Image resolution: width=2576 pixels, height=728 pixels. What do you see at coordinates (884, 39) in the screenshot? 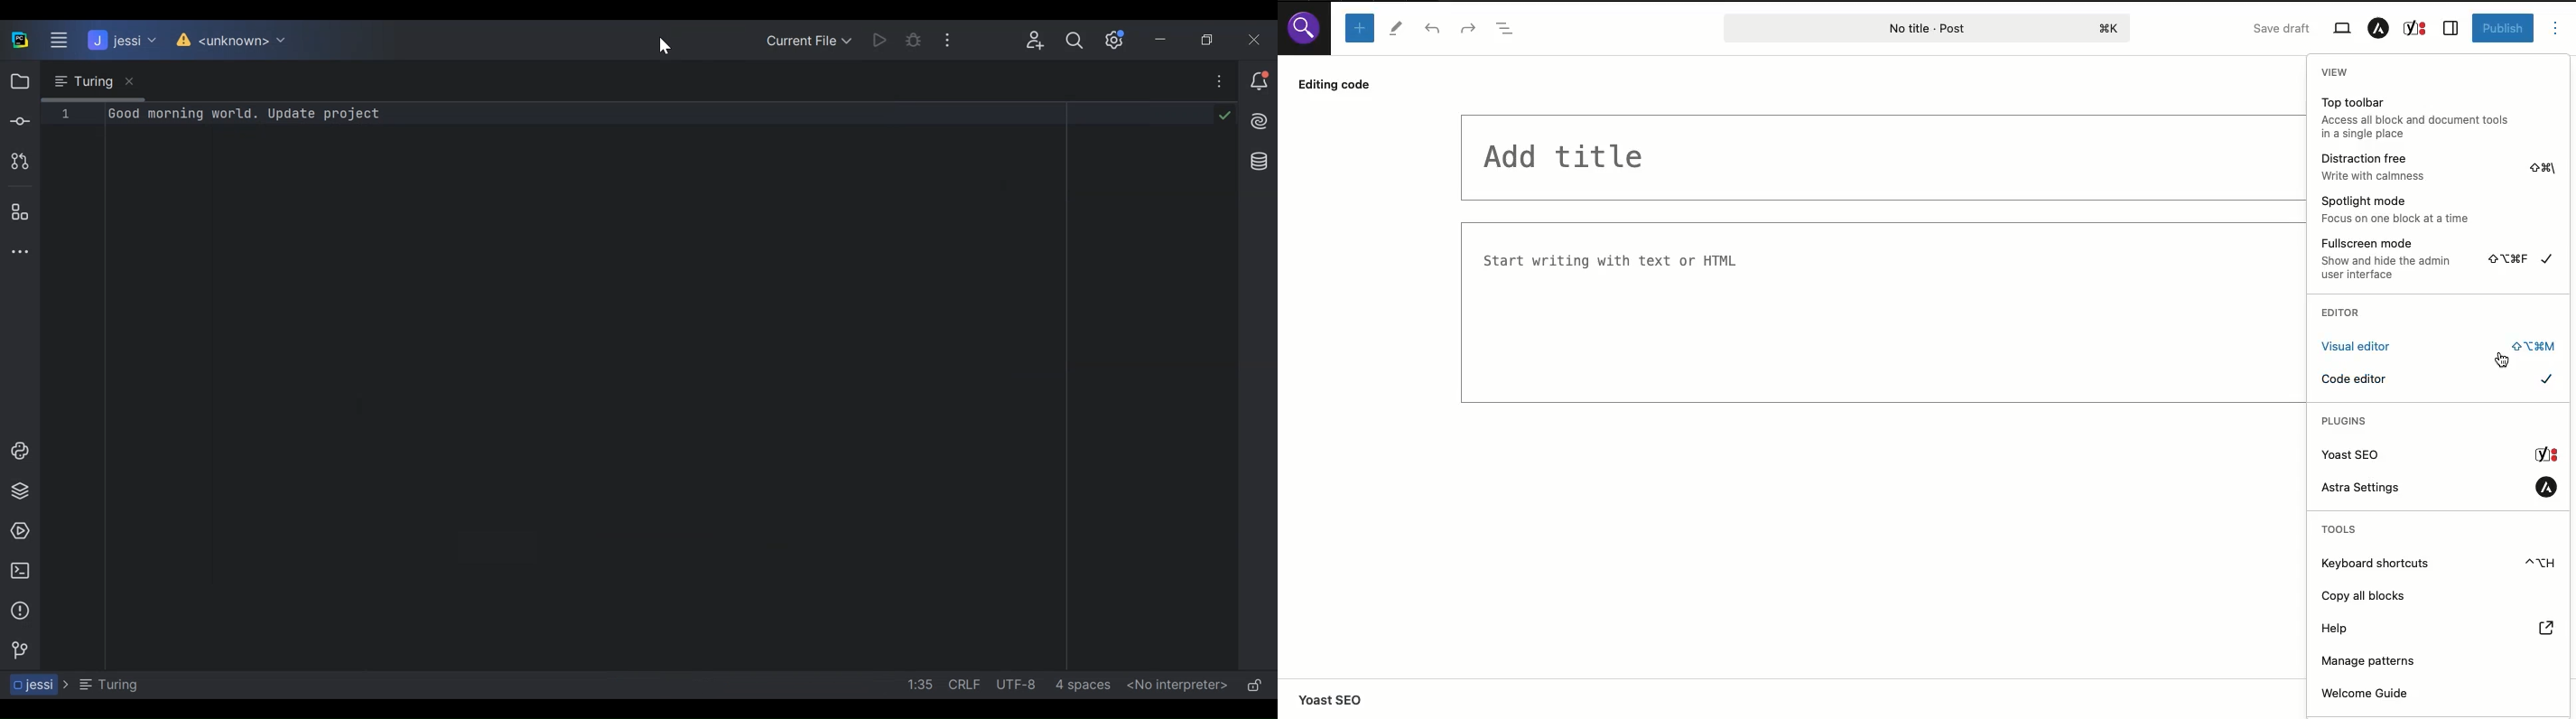
I see `Run` at bounding box center [884, 39].